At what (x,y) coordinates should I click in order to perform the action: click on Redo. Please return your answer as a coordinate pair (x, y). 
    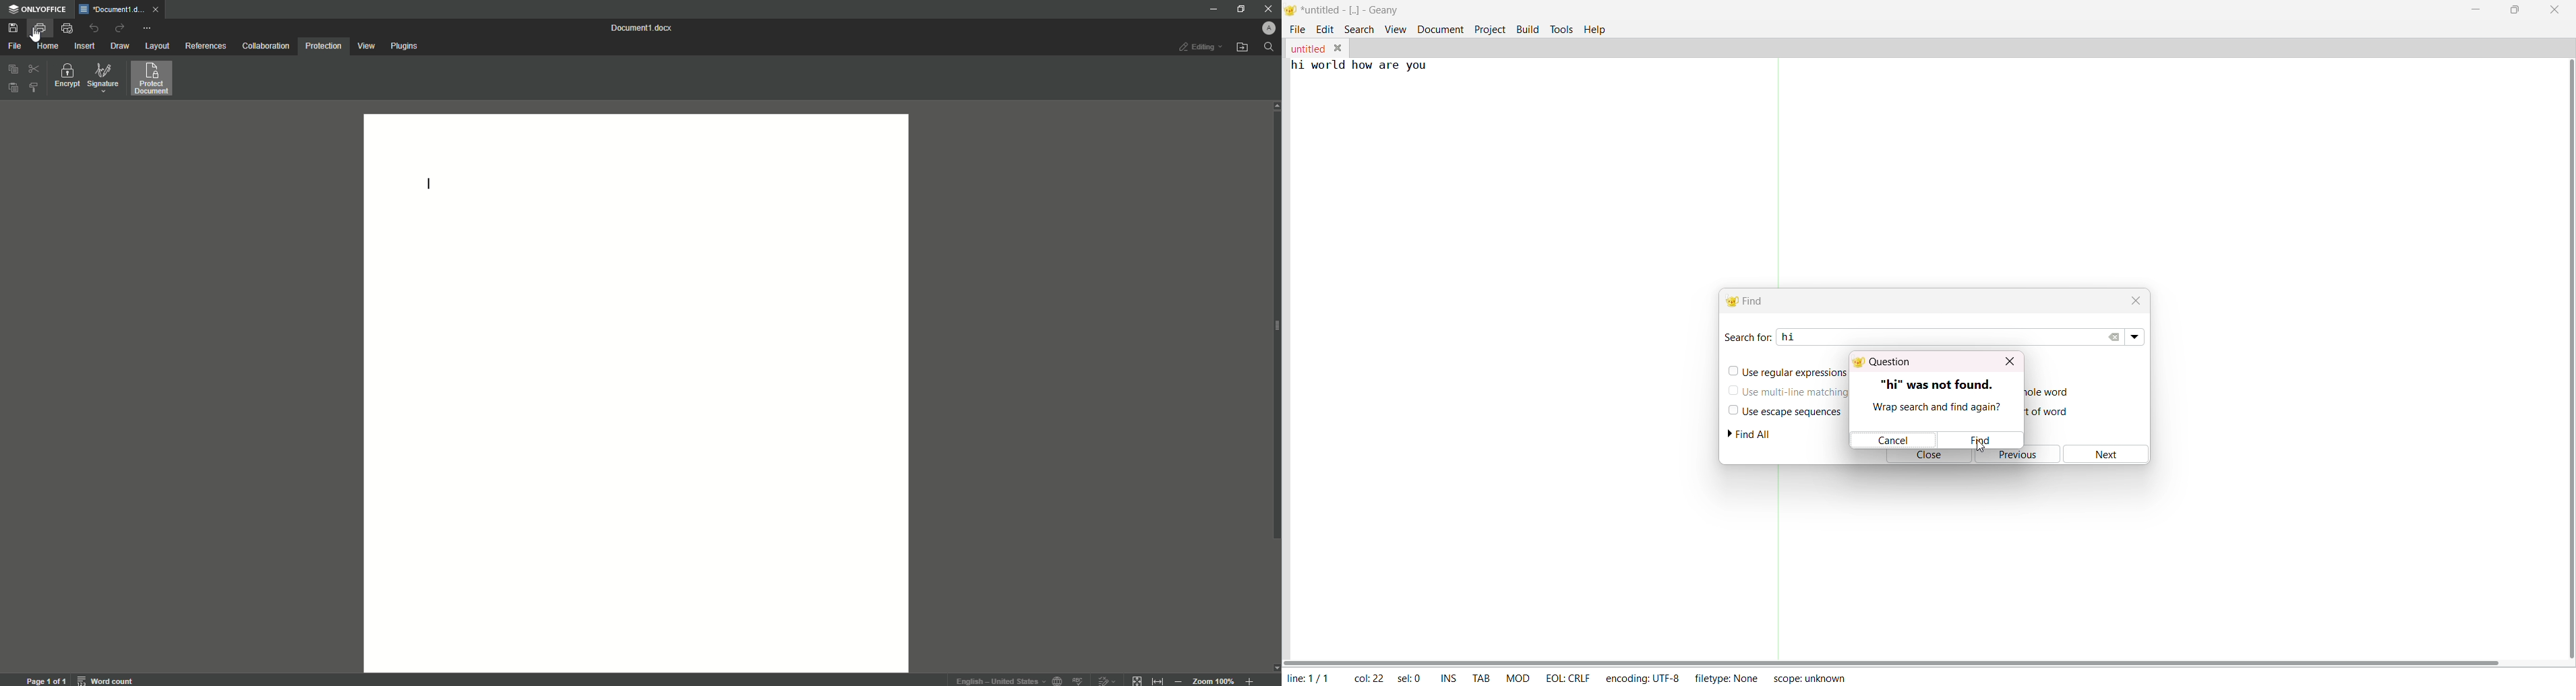
    Looking at the image, I should click on (122, 29).